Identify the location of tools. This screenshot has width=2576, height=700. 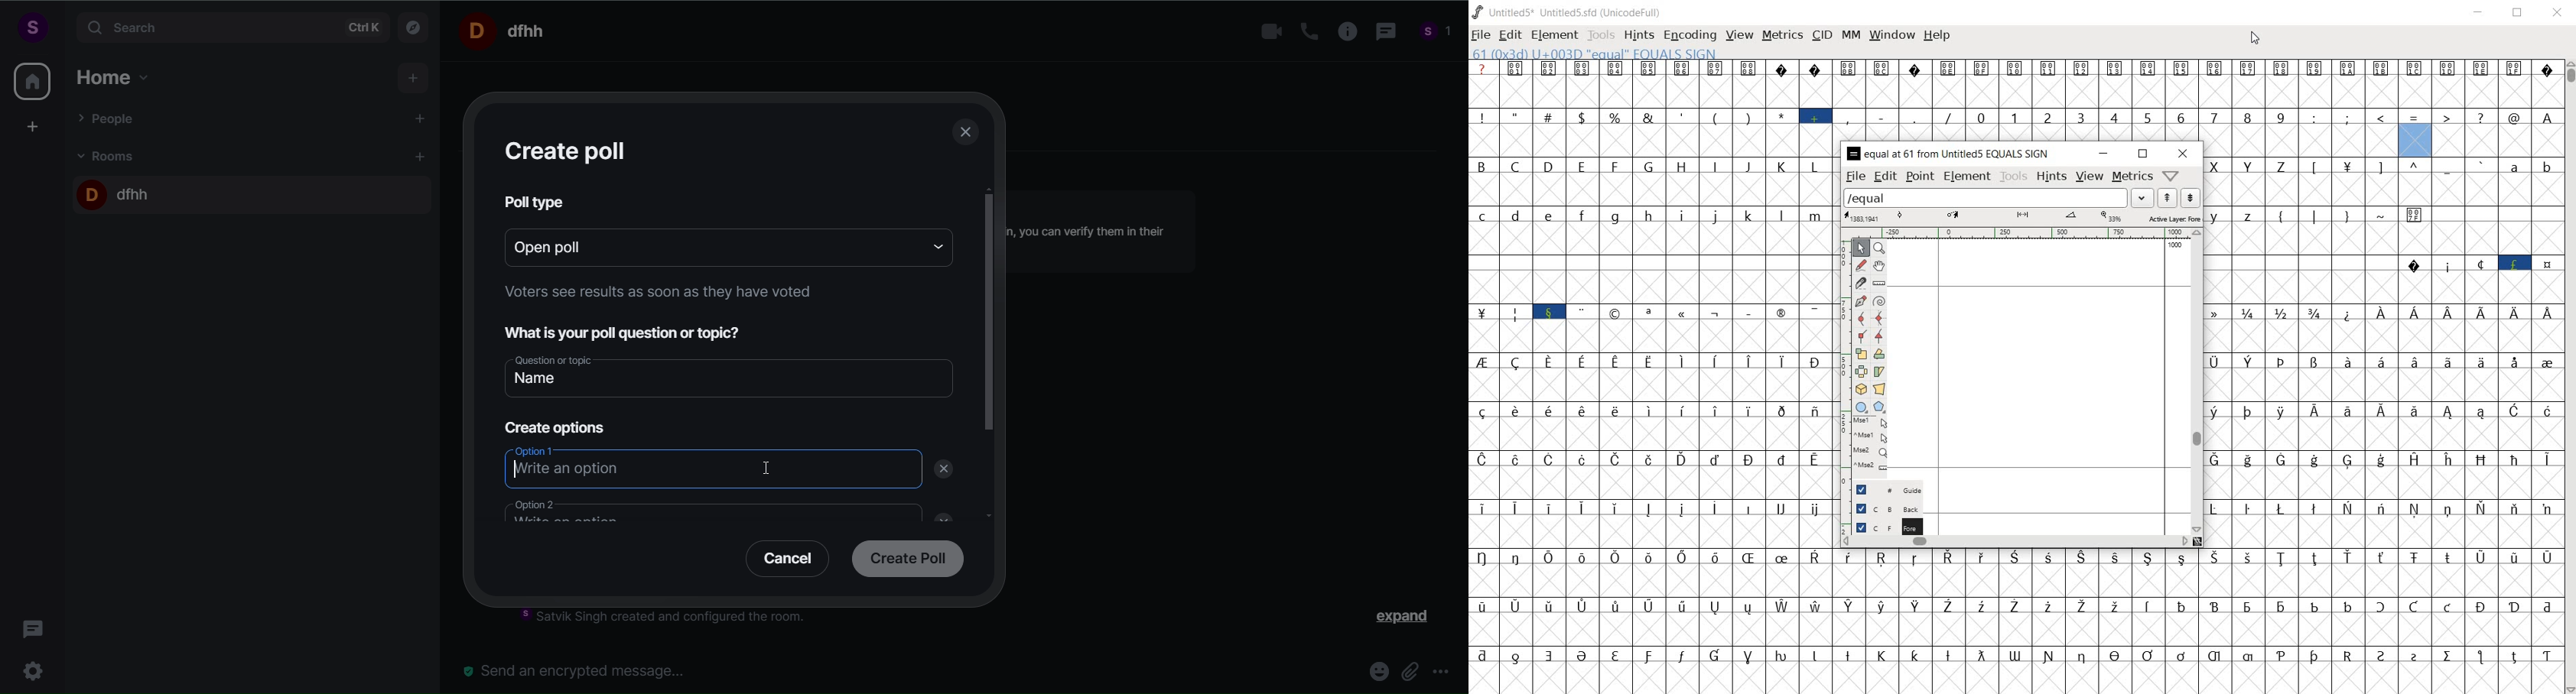
(1600, 34).